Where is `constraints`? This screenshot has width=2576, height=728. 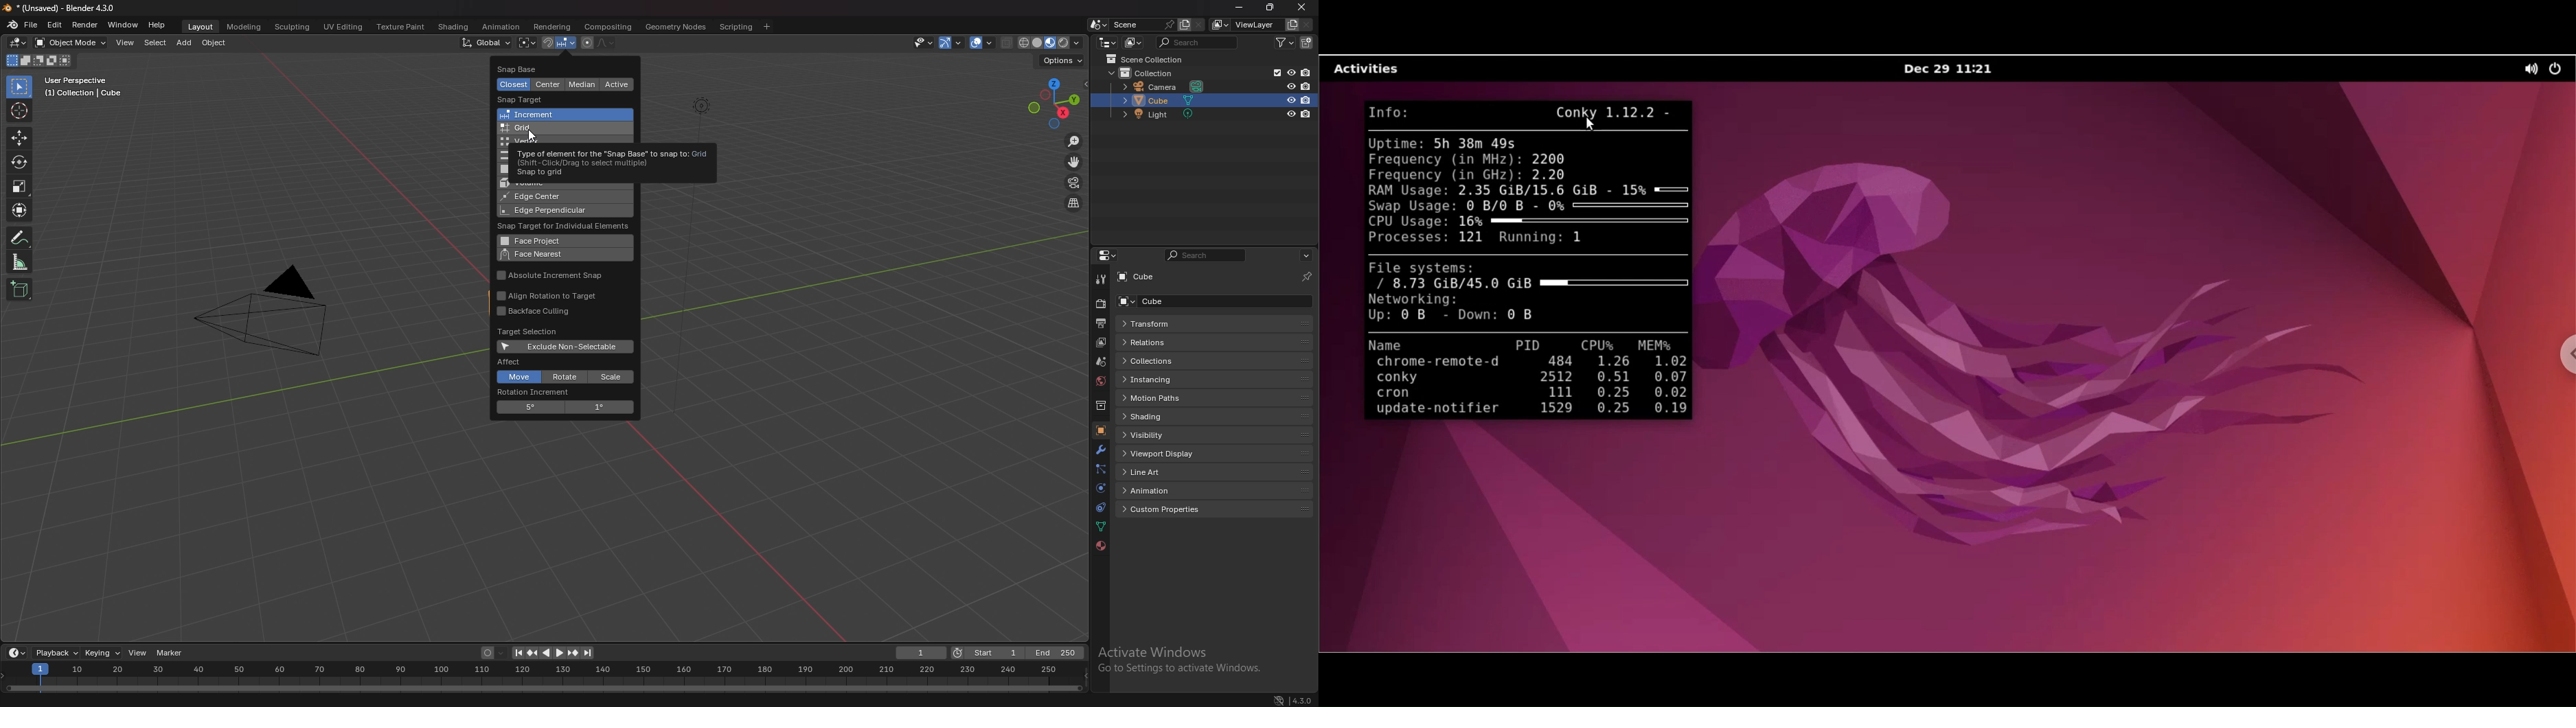
constraints is located at coordinates (1100, 507).